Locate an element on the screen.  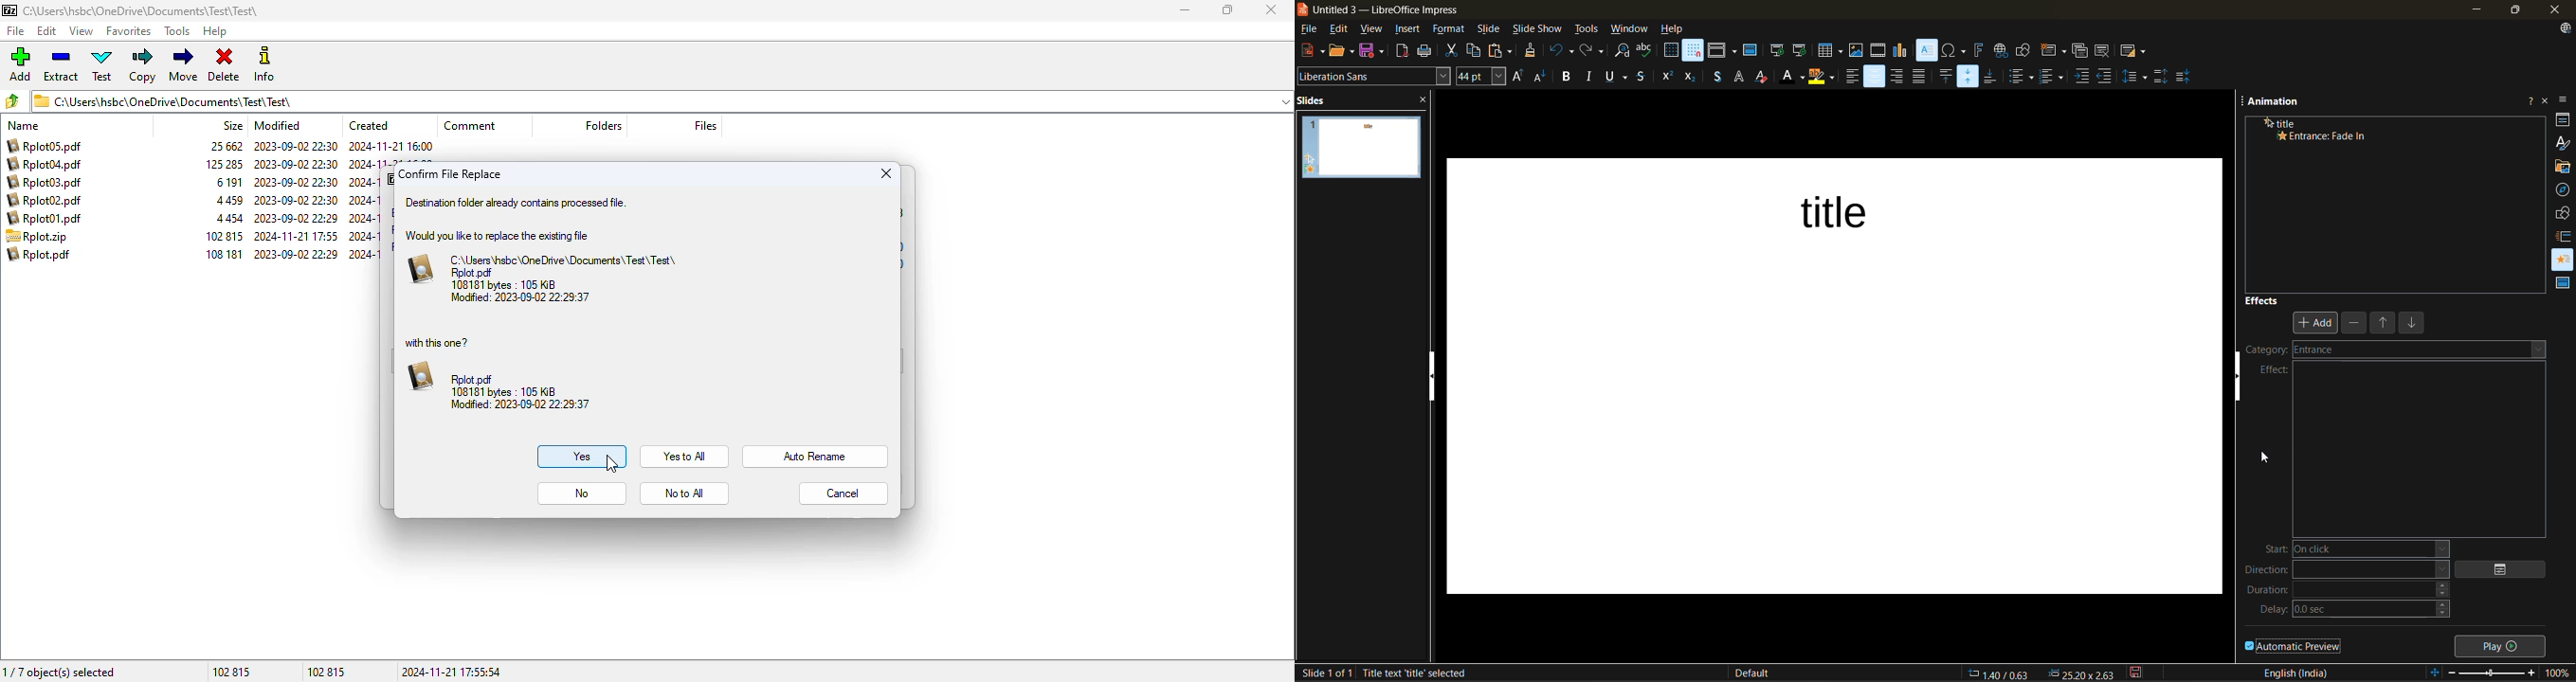
spelling is located at coordinates (1646, 51).